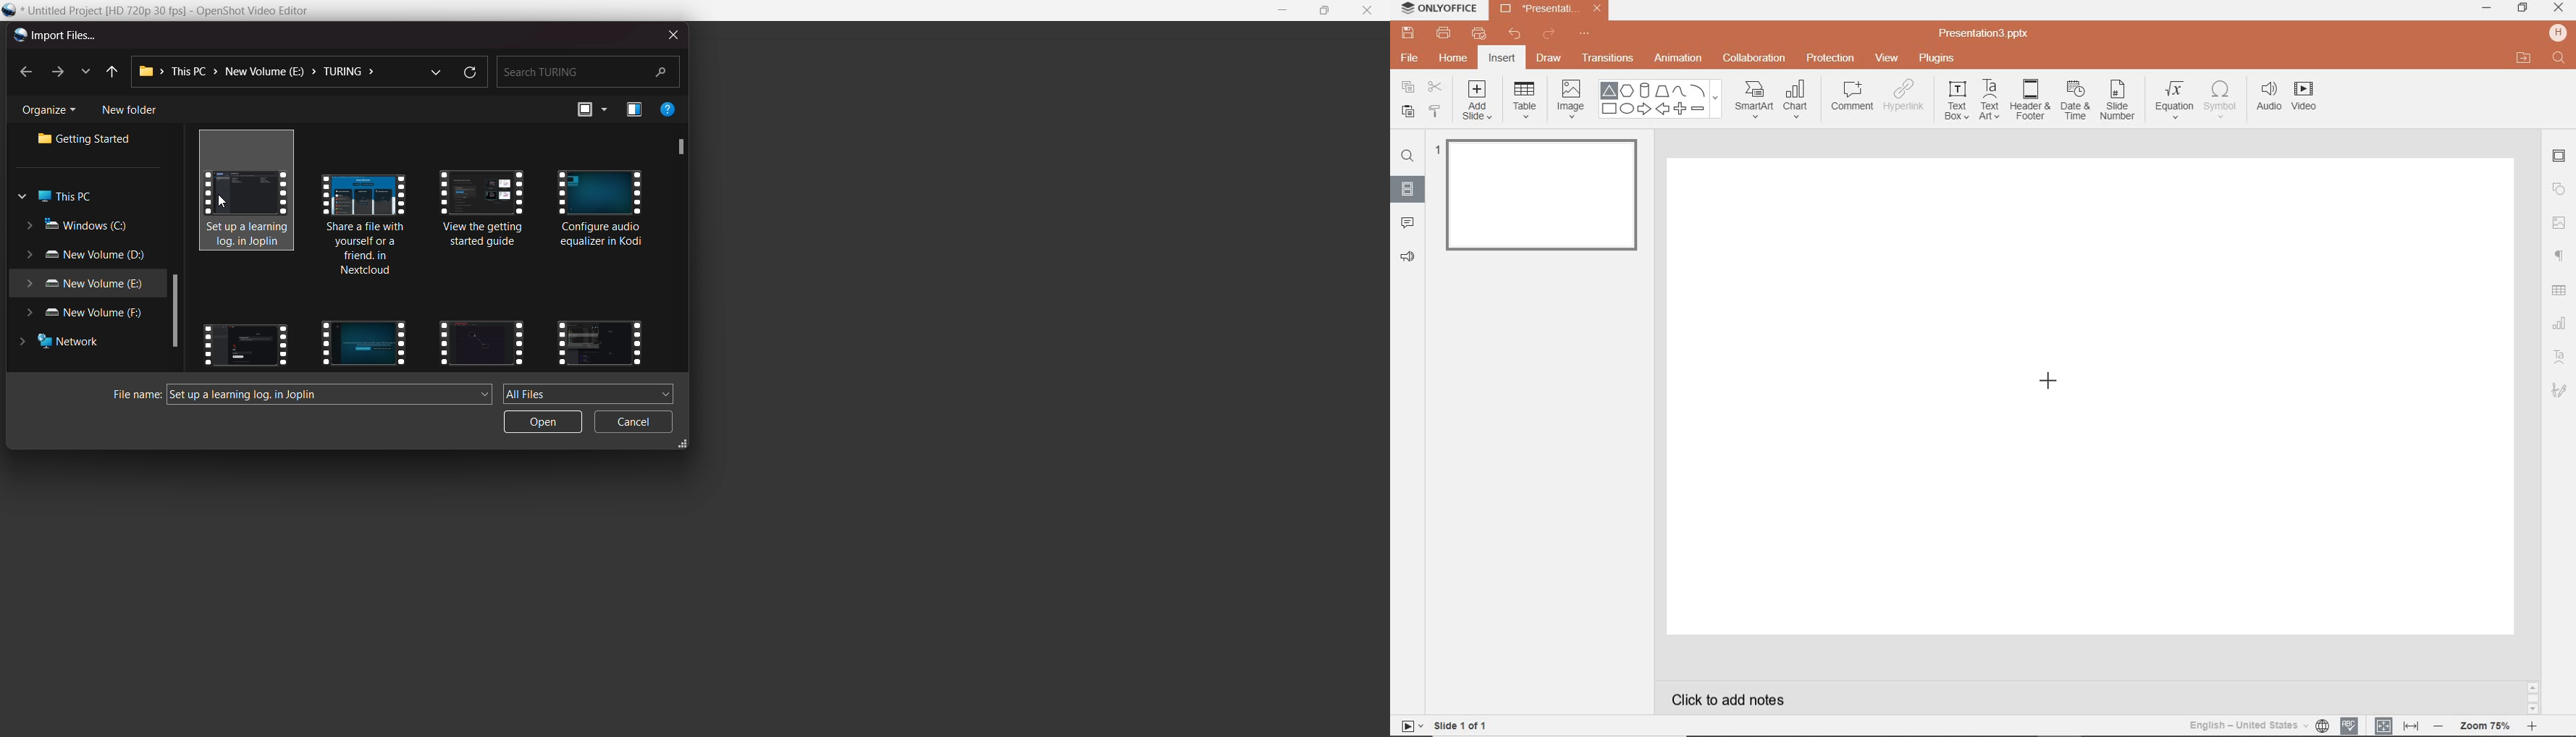 This screenshot has height=756, width=2576. I want to click on VIEW, so click(1888, 59).